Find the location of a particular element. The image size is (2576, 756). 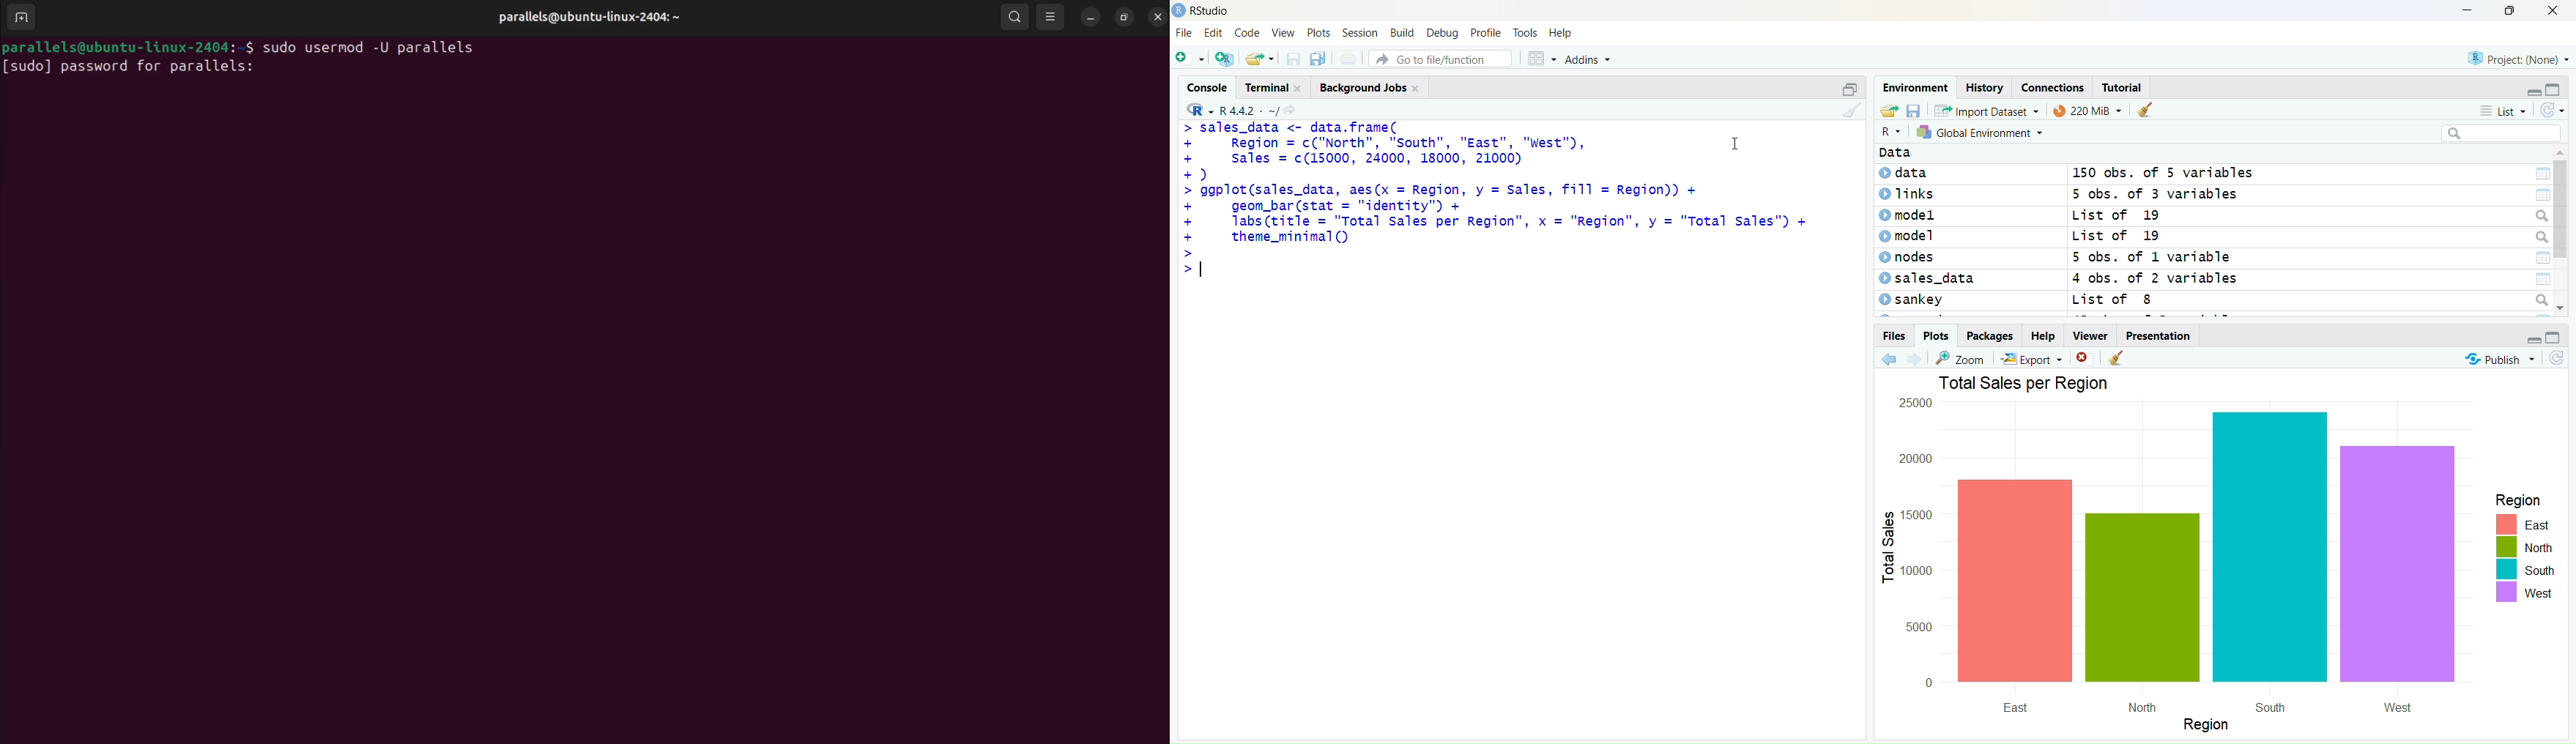

zoom is located at coordinates (1968, 358).